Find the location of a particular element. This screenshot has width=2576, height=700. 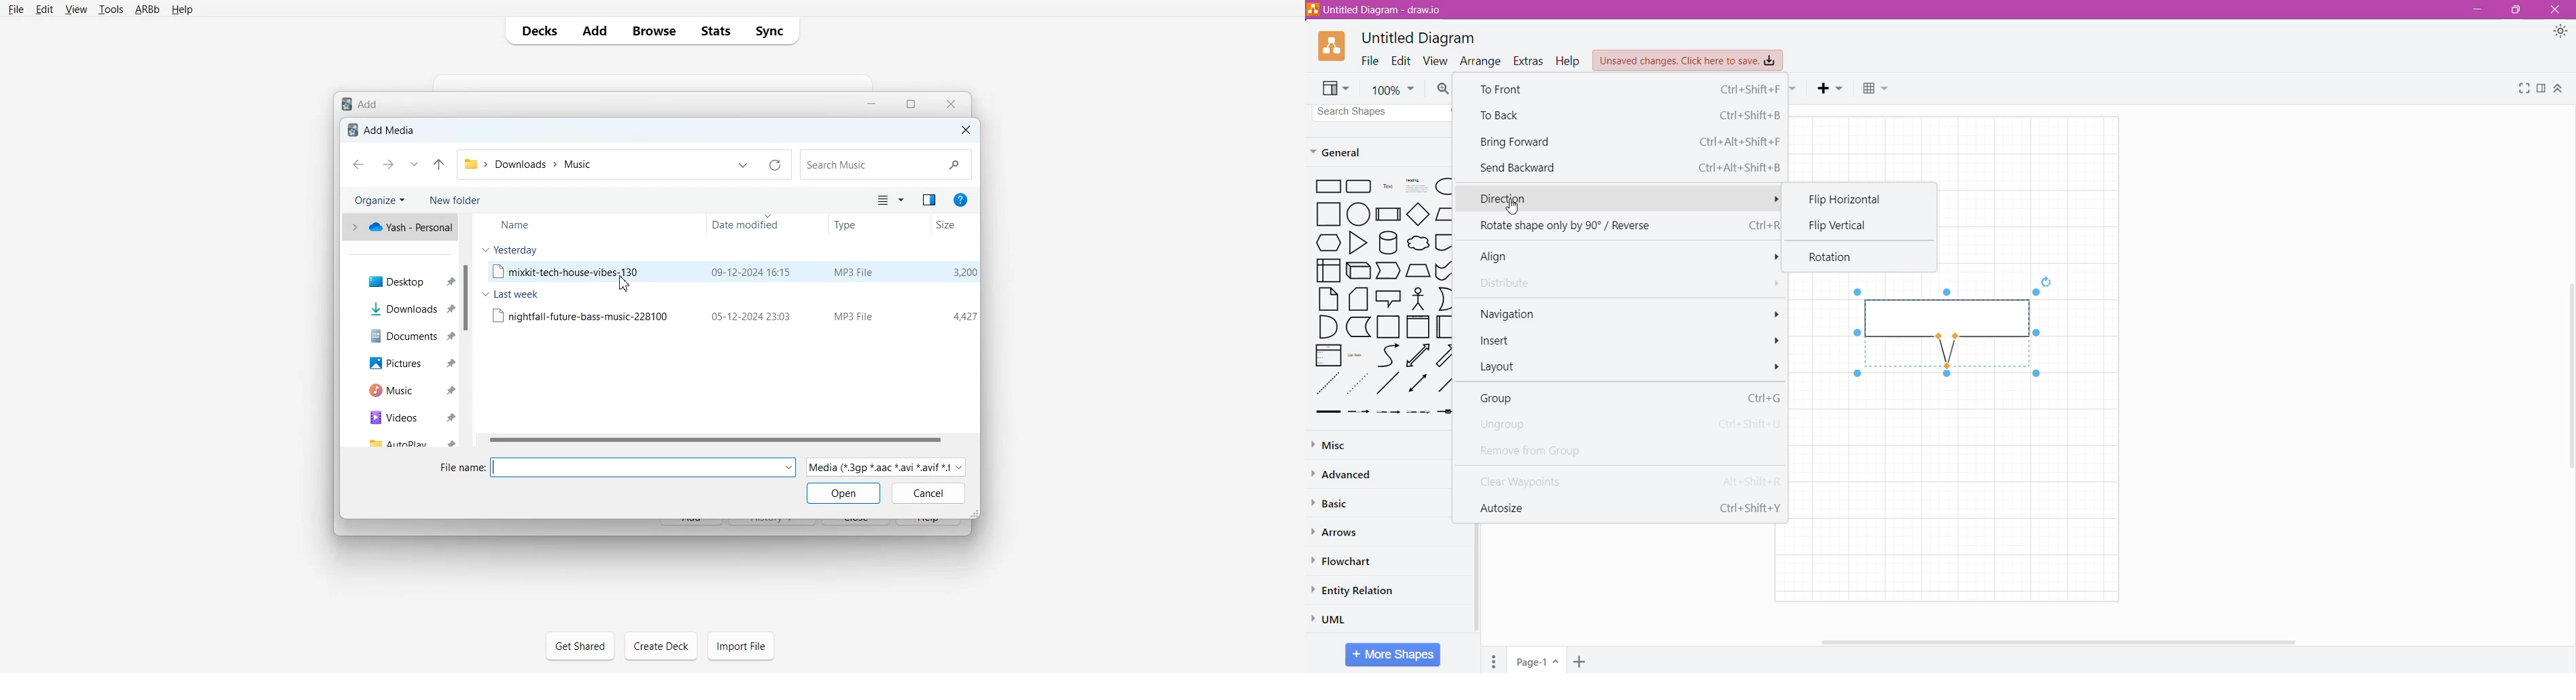

Folded Paper is located at coordinates (1444, 327).